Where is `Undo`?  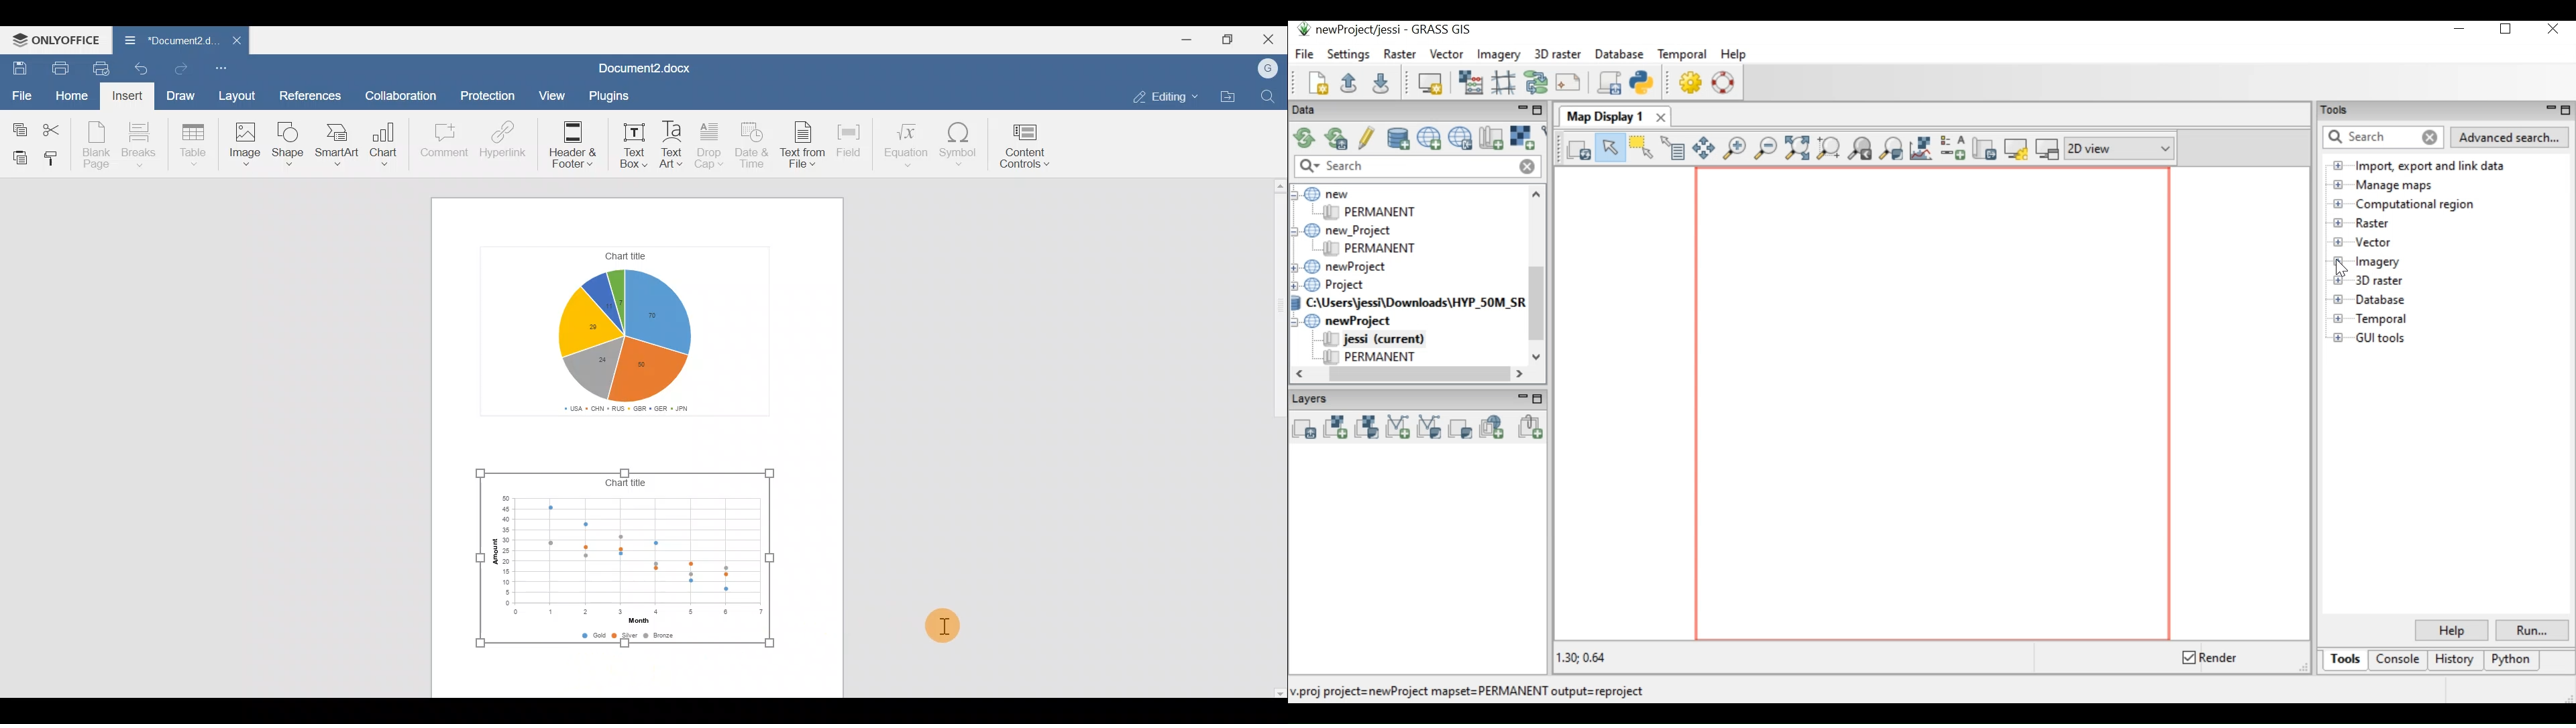 Undo is located at coordinates (144, 67).